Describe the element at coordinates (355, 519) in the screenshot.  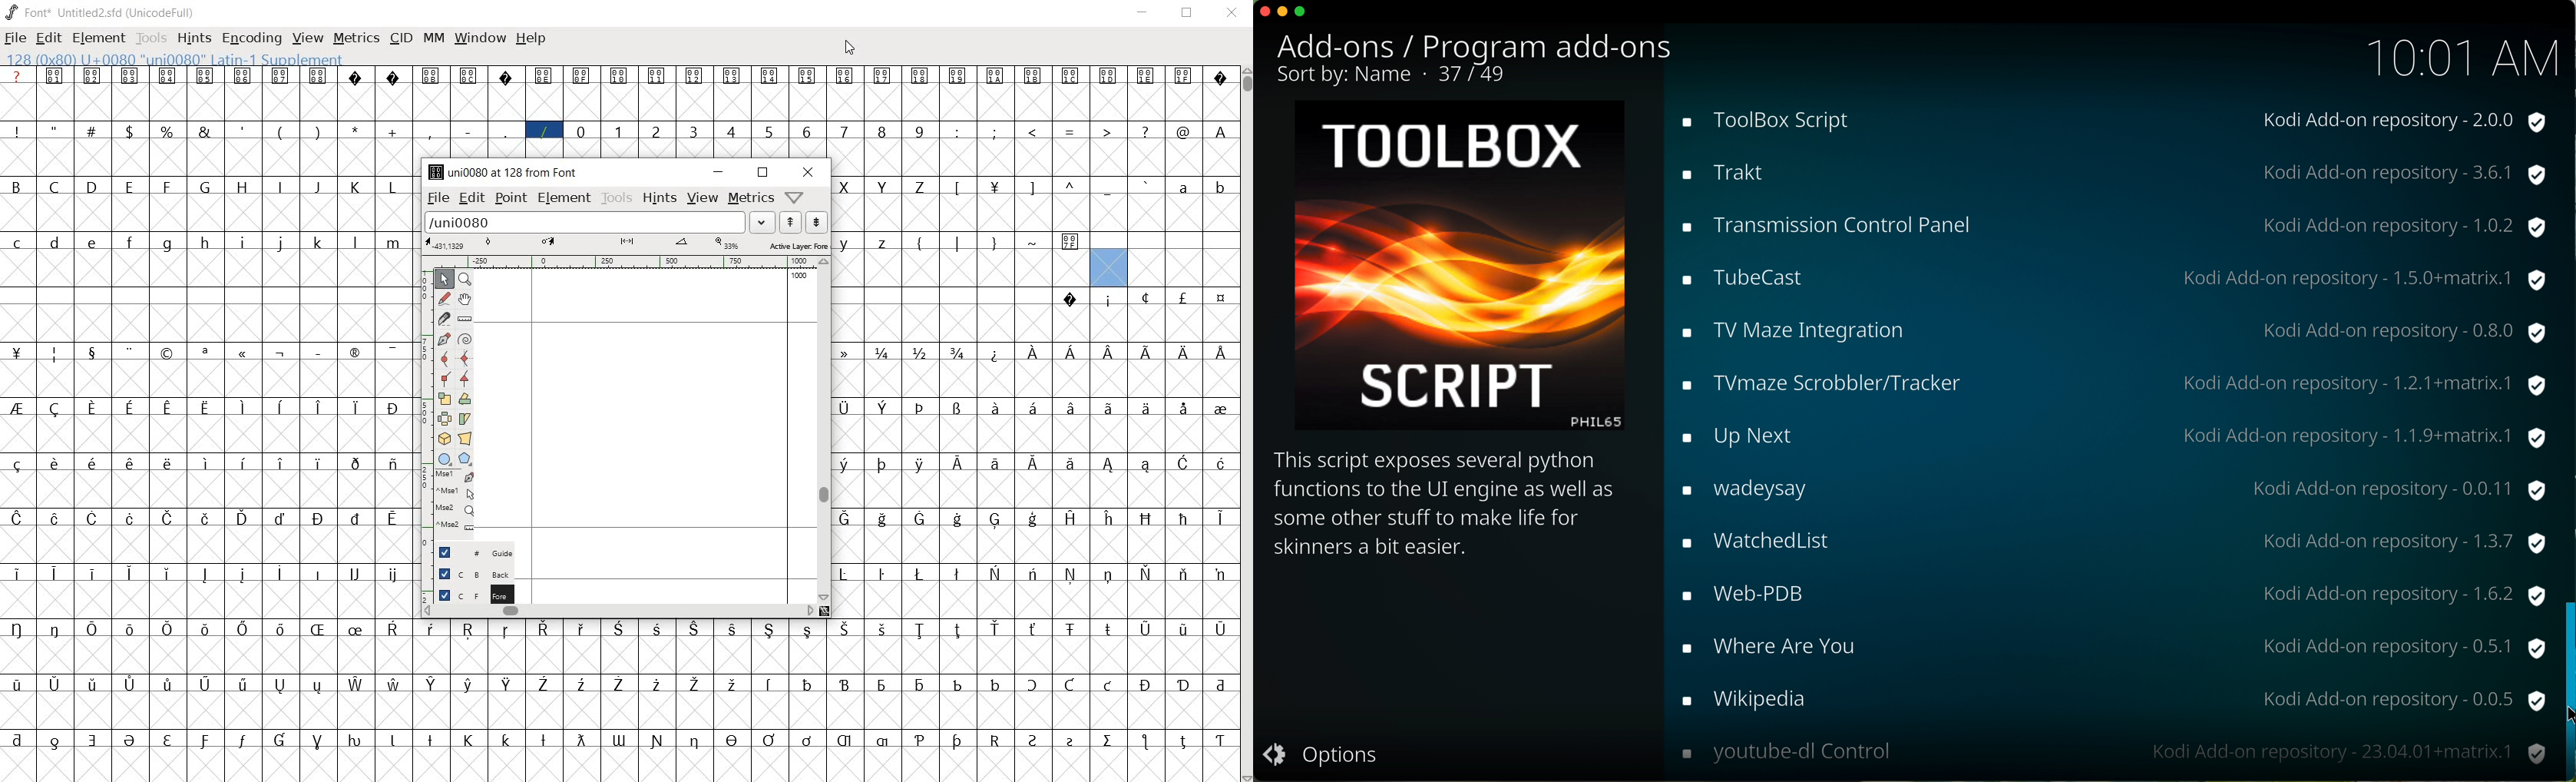
I see `glyph` at that location.